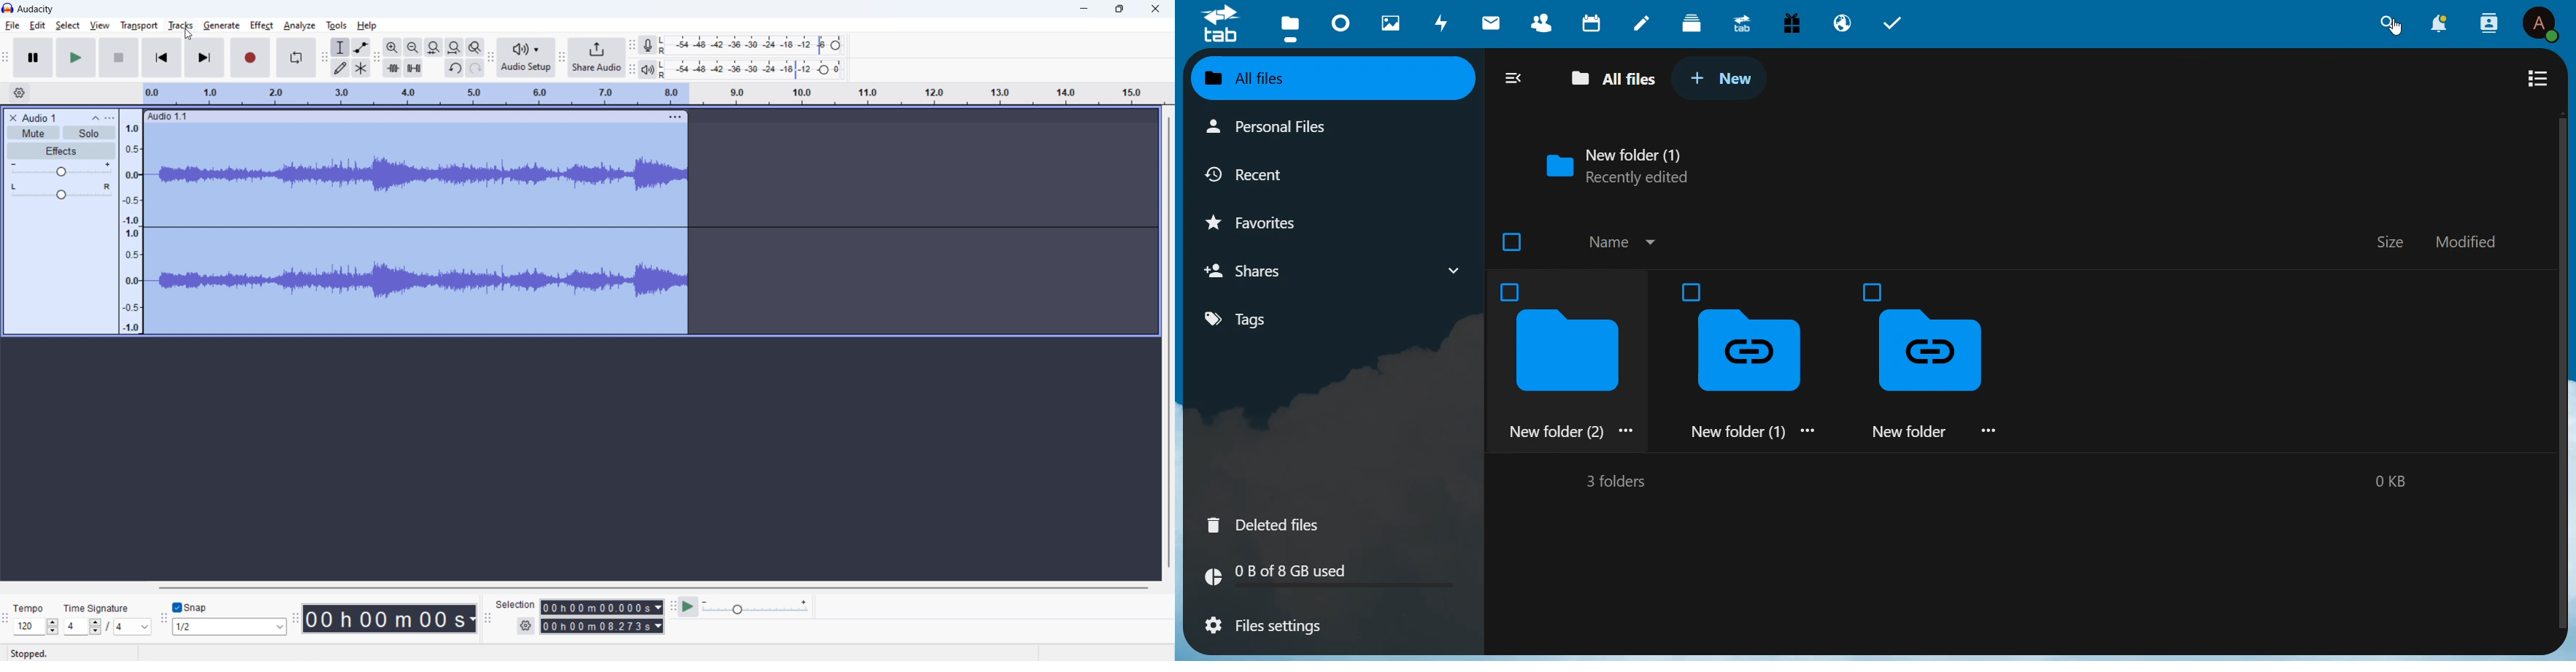 This screenshot has width=2576, height=672. I want to click on toggle zoom, so click(474, 48).